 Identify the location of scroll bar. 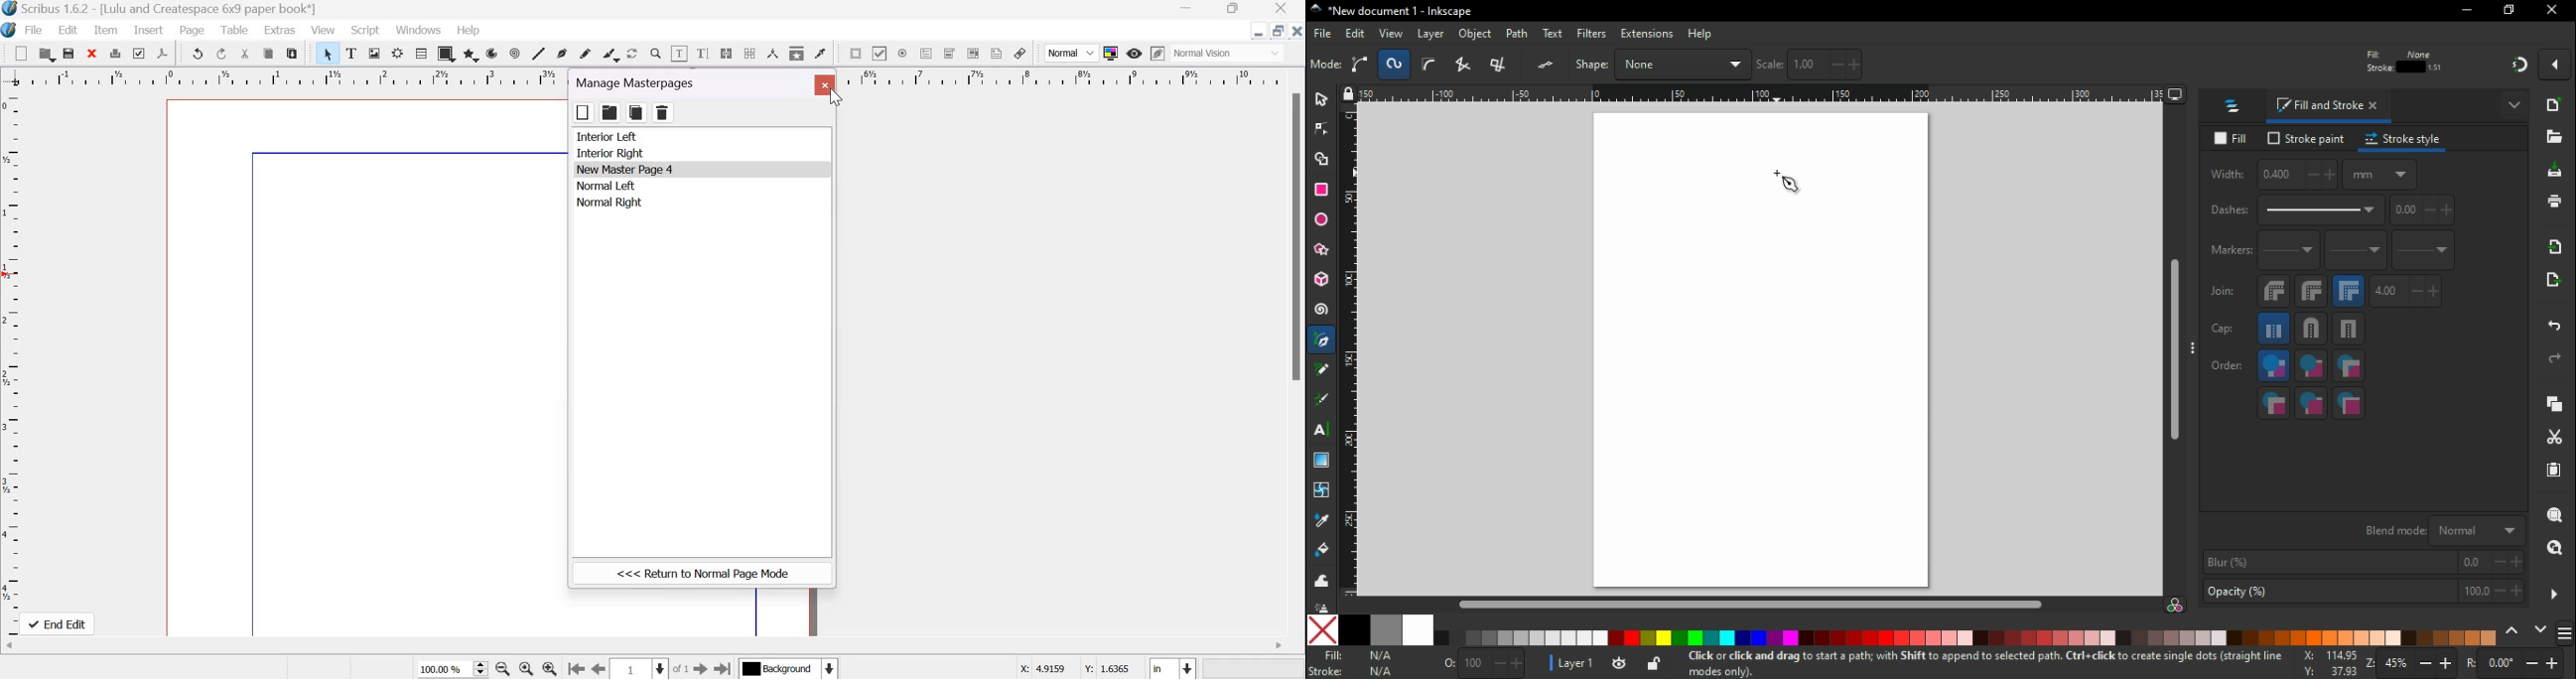
(2173, 351).